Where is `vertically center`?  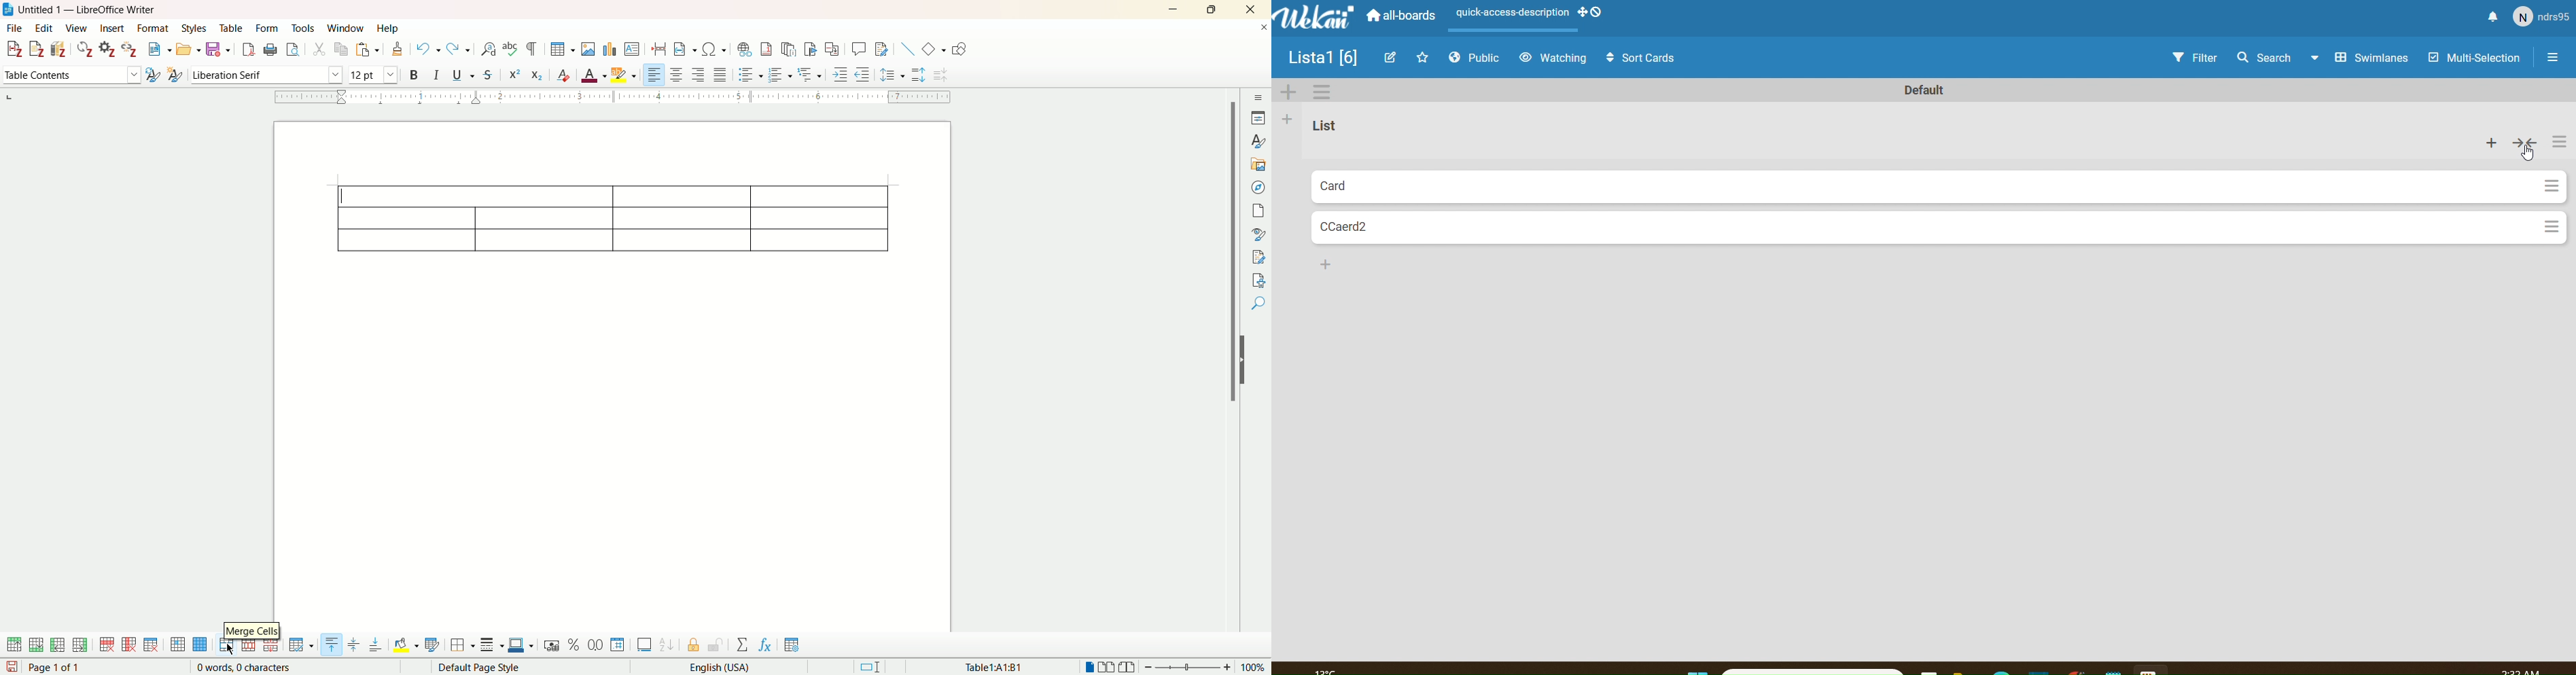 vertically center is located at coordinates (357, 645).